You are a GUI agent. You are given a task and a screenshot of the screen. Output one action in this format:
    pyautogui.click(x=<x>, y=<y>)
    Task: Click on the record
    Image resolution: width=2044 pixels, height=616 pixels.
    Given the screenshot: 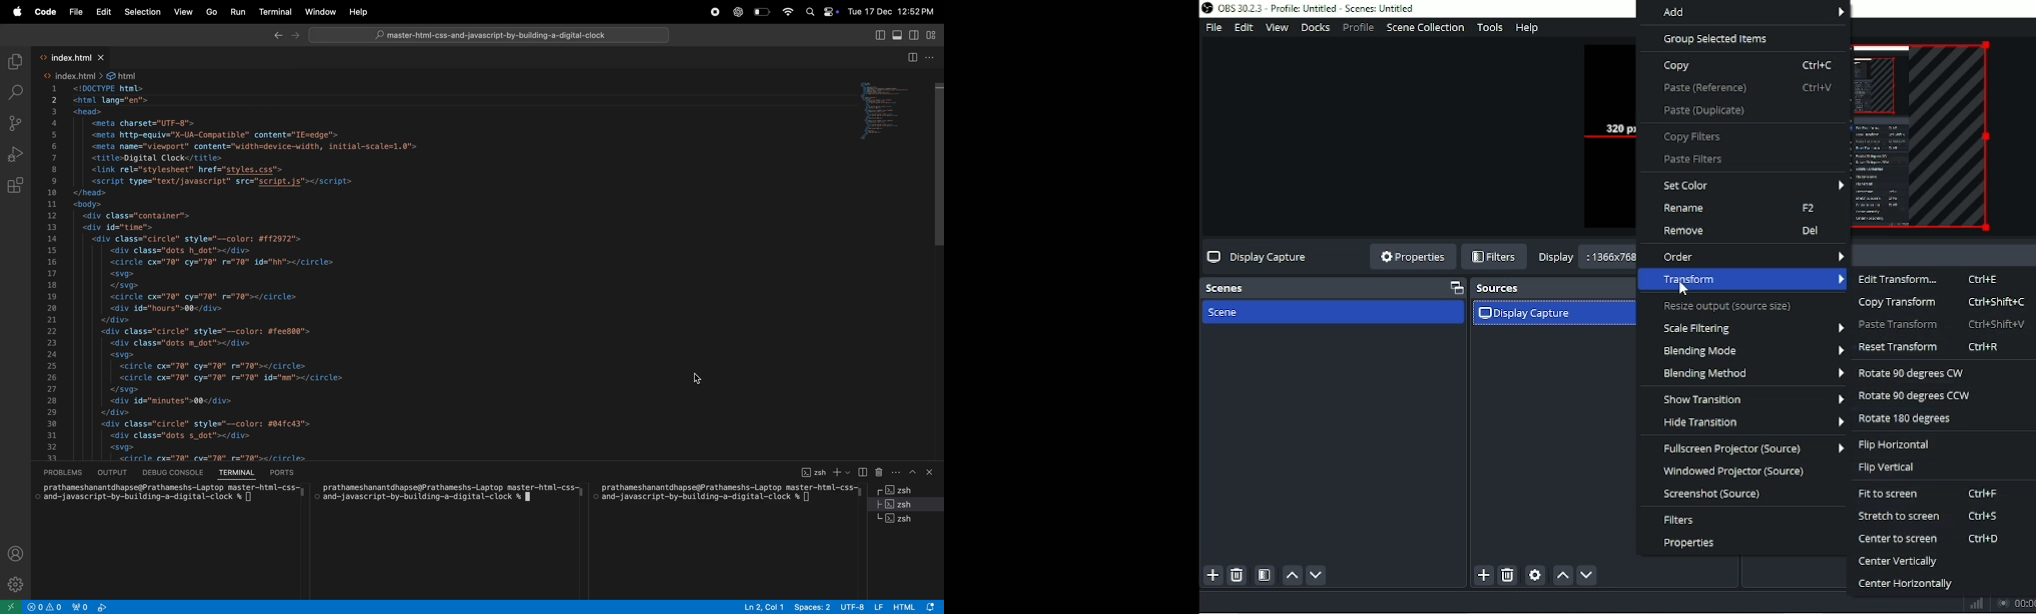 What is the action you would take?
    pyautogui.click(x=712, y=11)
    